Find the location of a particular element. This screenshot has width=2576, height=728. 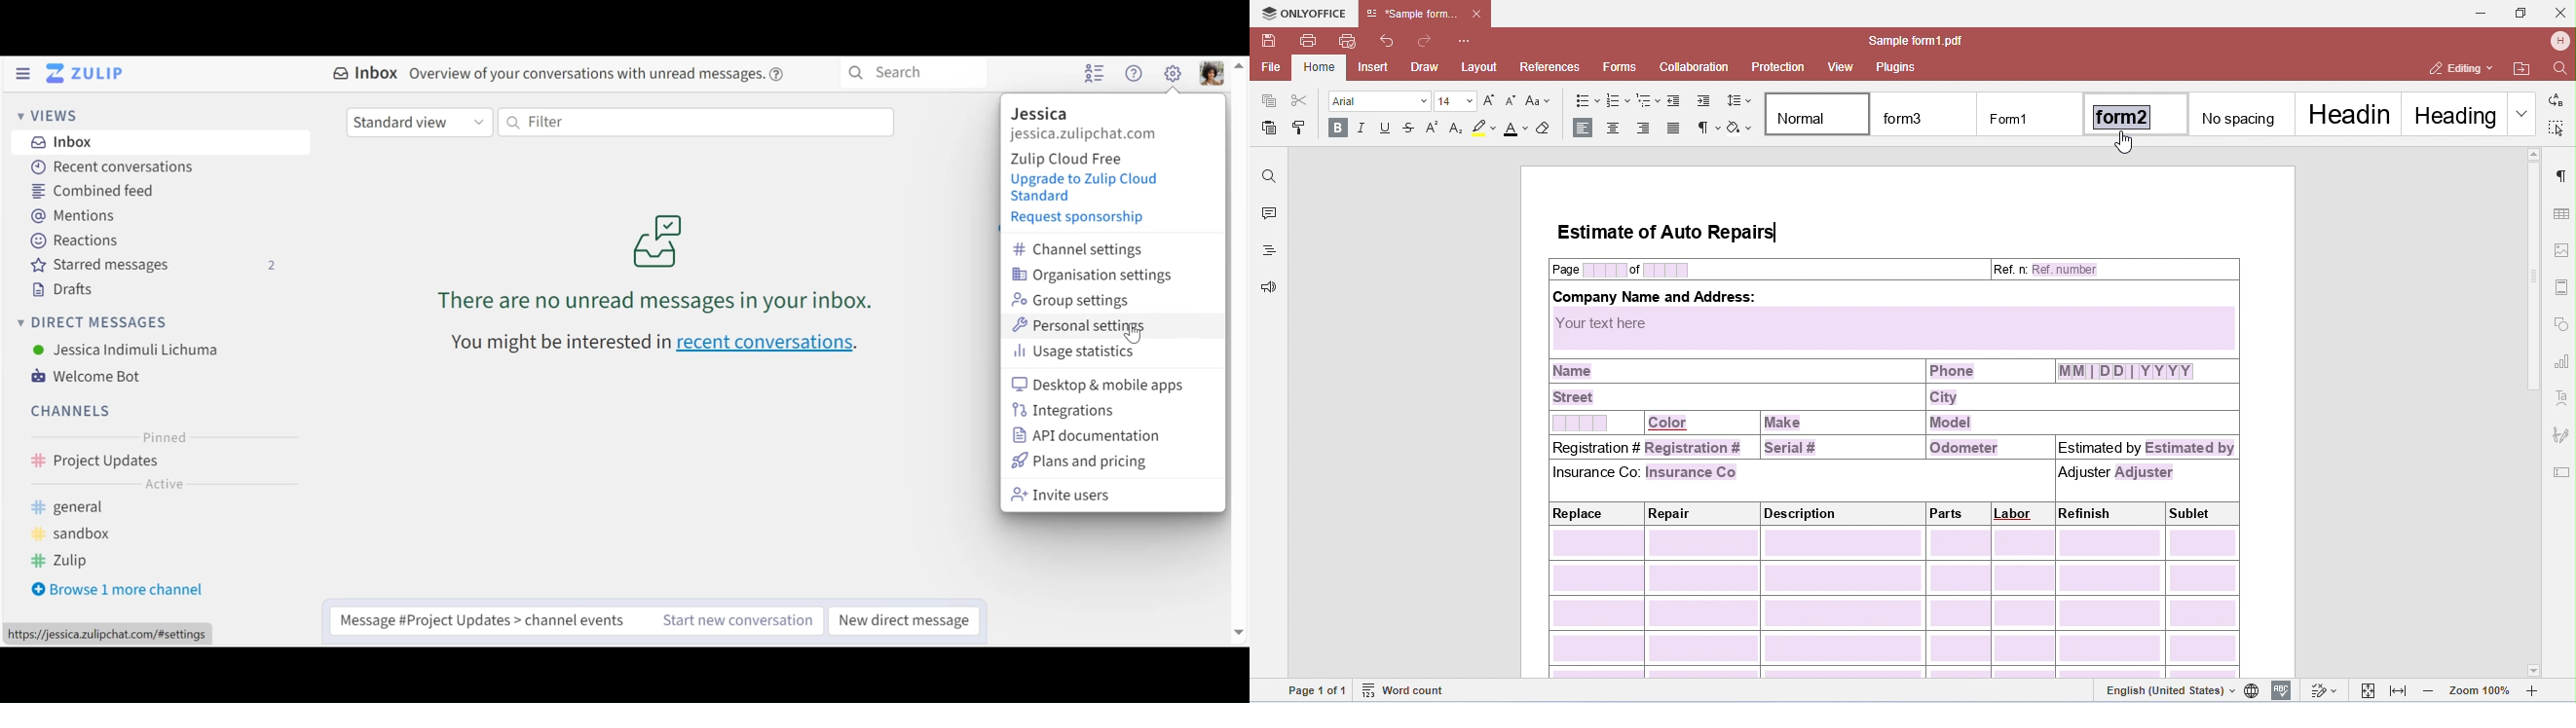

Mentions is located at coordinates (71, 214).